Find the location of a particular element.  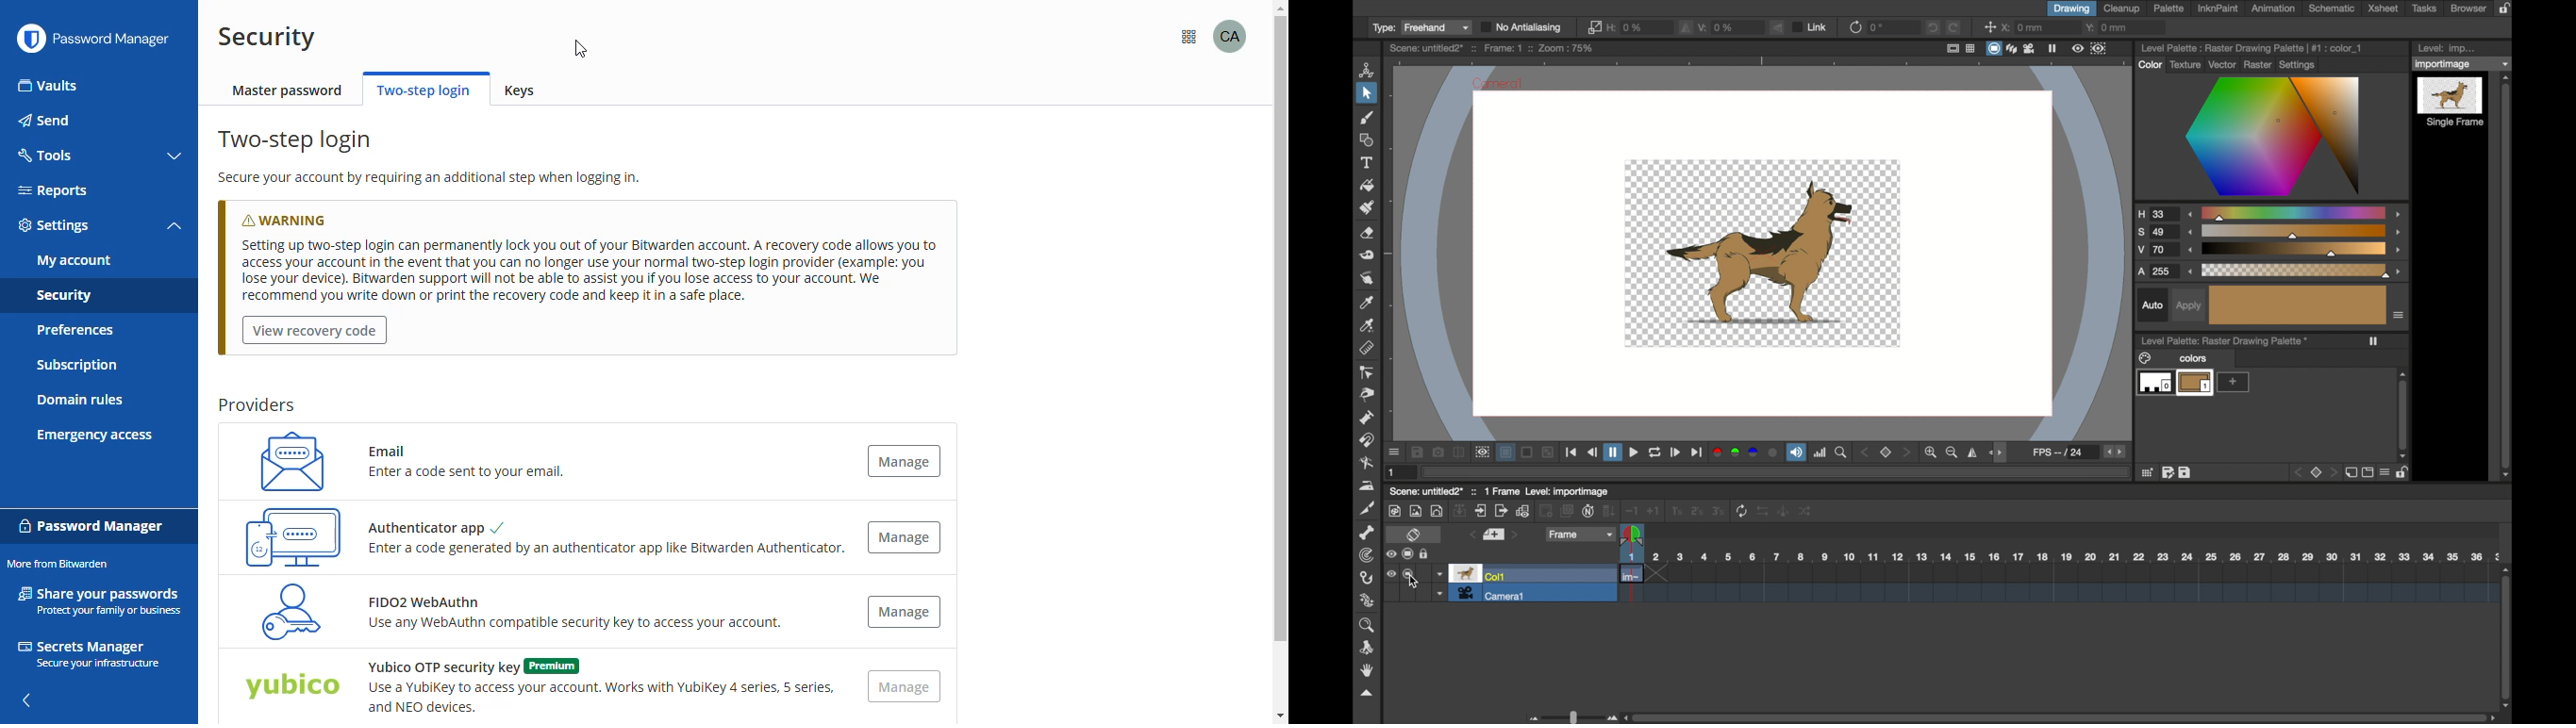

fullscreen is located at coordinates (1953, 48).